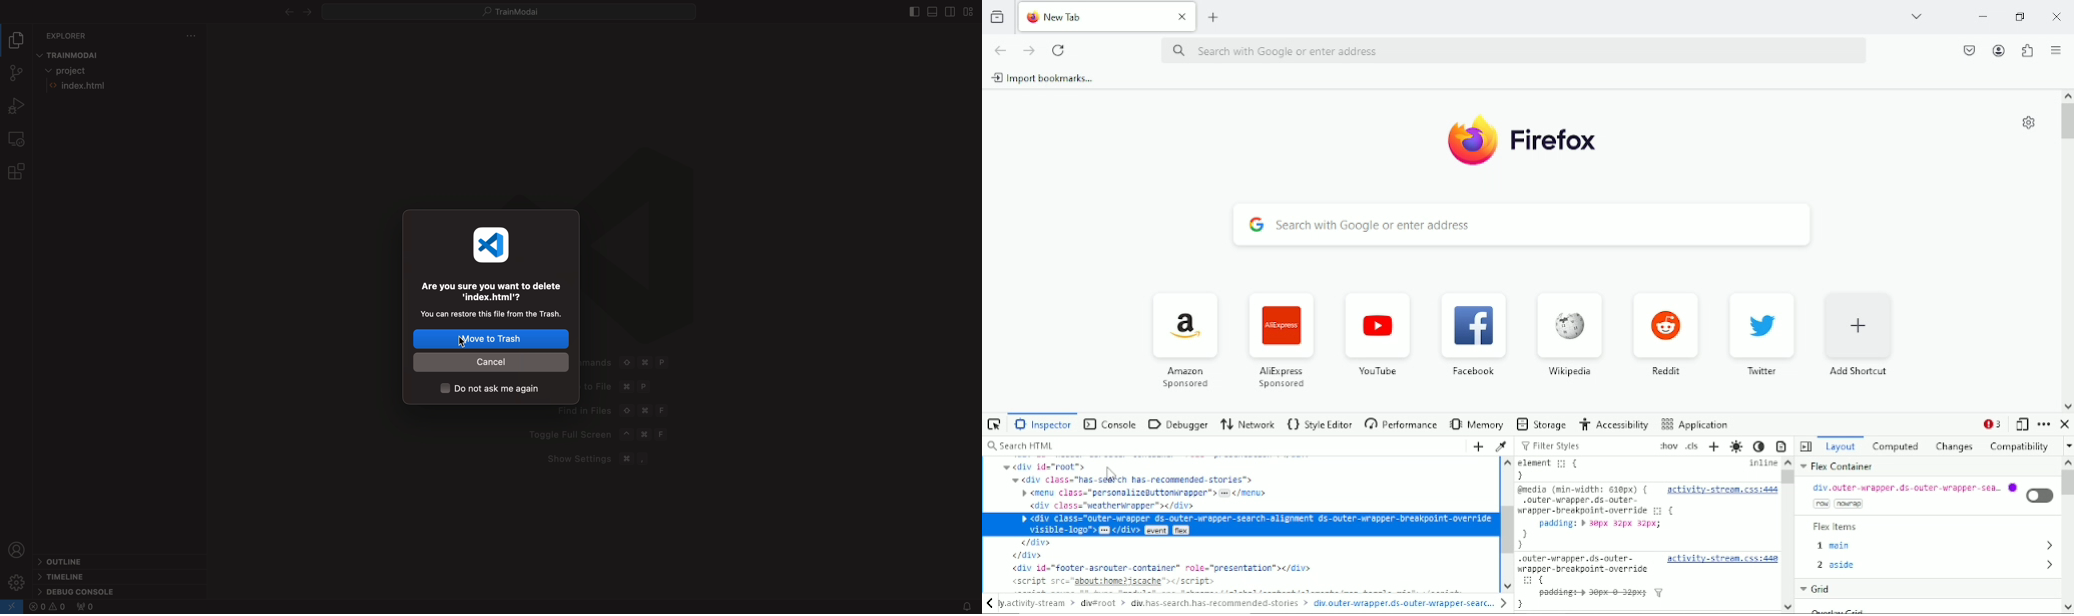 Image resolution: width=2100 pixels, height=616 pixels. I want to click on Grid, so click(1816, 590).